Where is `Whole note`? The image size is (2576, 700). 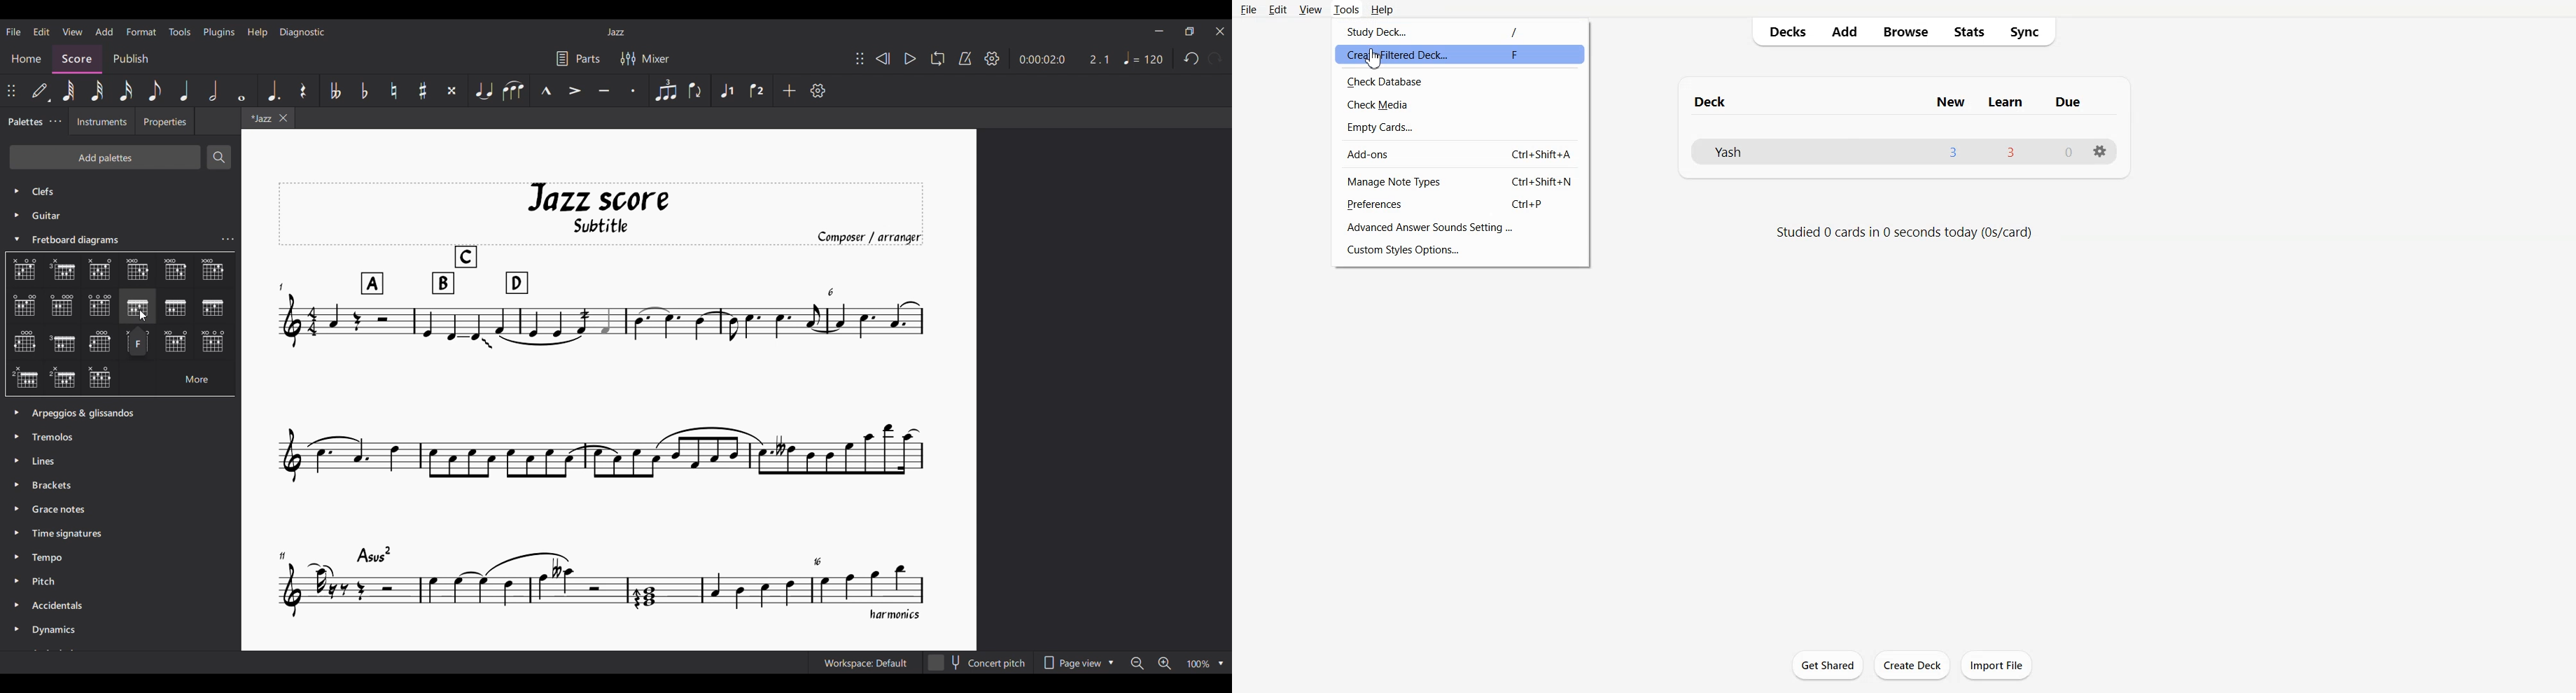
Whole note is located at coordinates (244, 91).